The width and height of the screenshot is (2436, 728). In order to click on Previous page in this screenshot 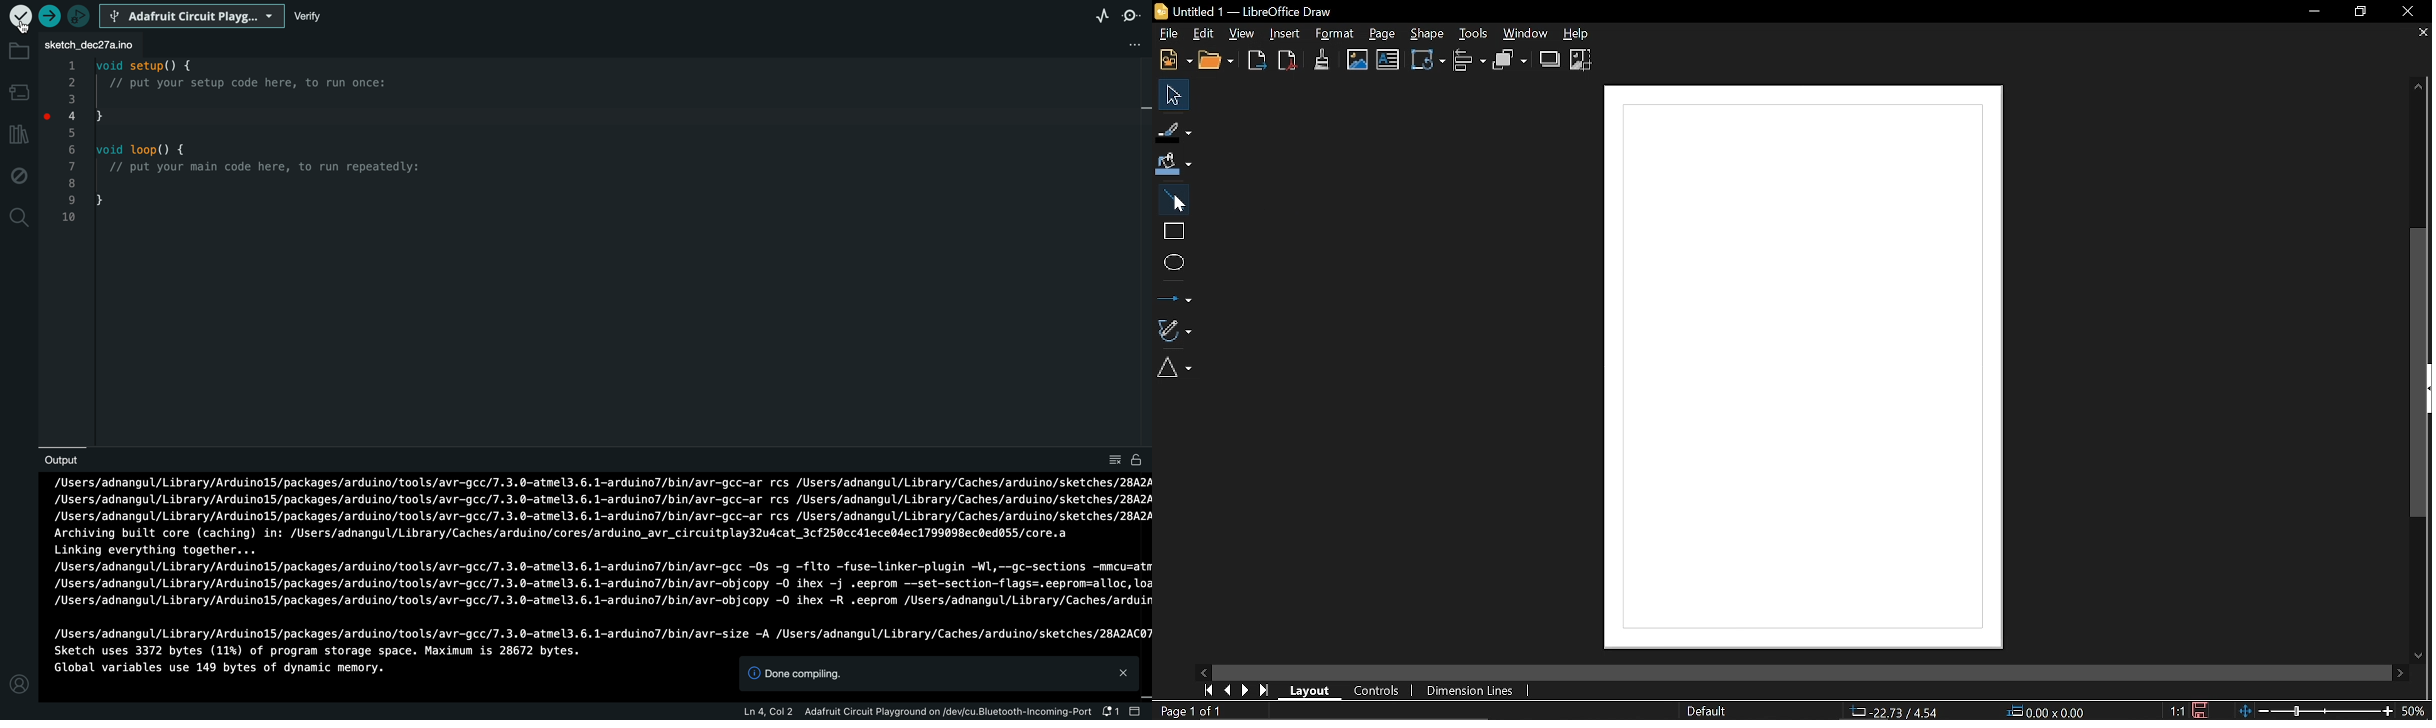, I will do `click(1229, 689)`.